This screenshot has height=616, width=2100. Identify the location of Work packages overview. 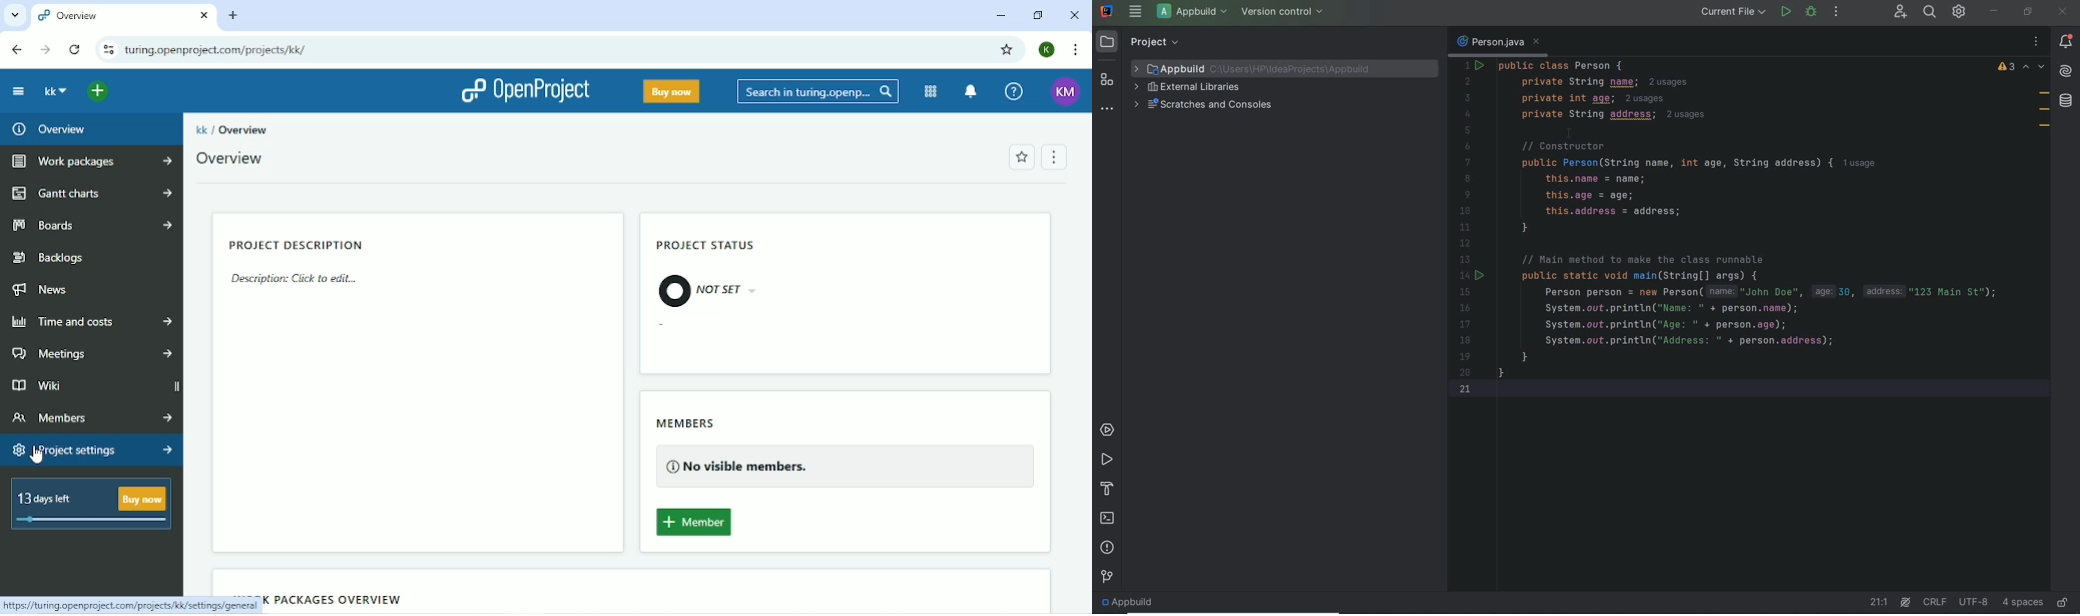
(343, 596).